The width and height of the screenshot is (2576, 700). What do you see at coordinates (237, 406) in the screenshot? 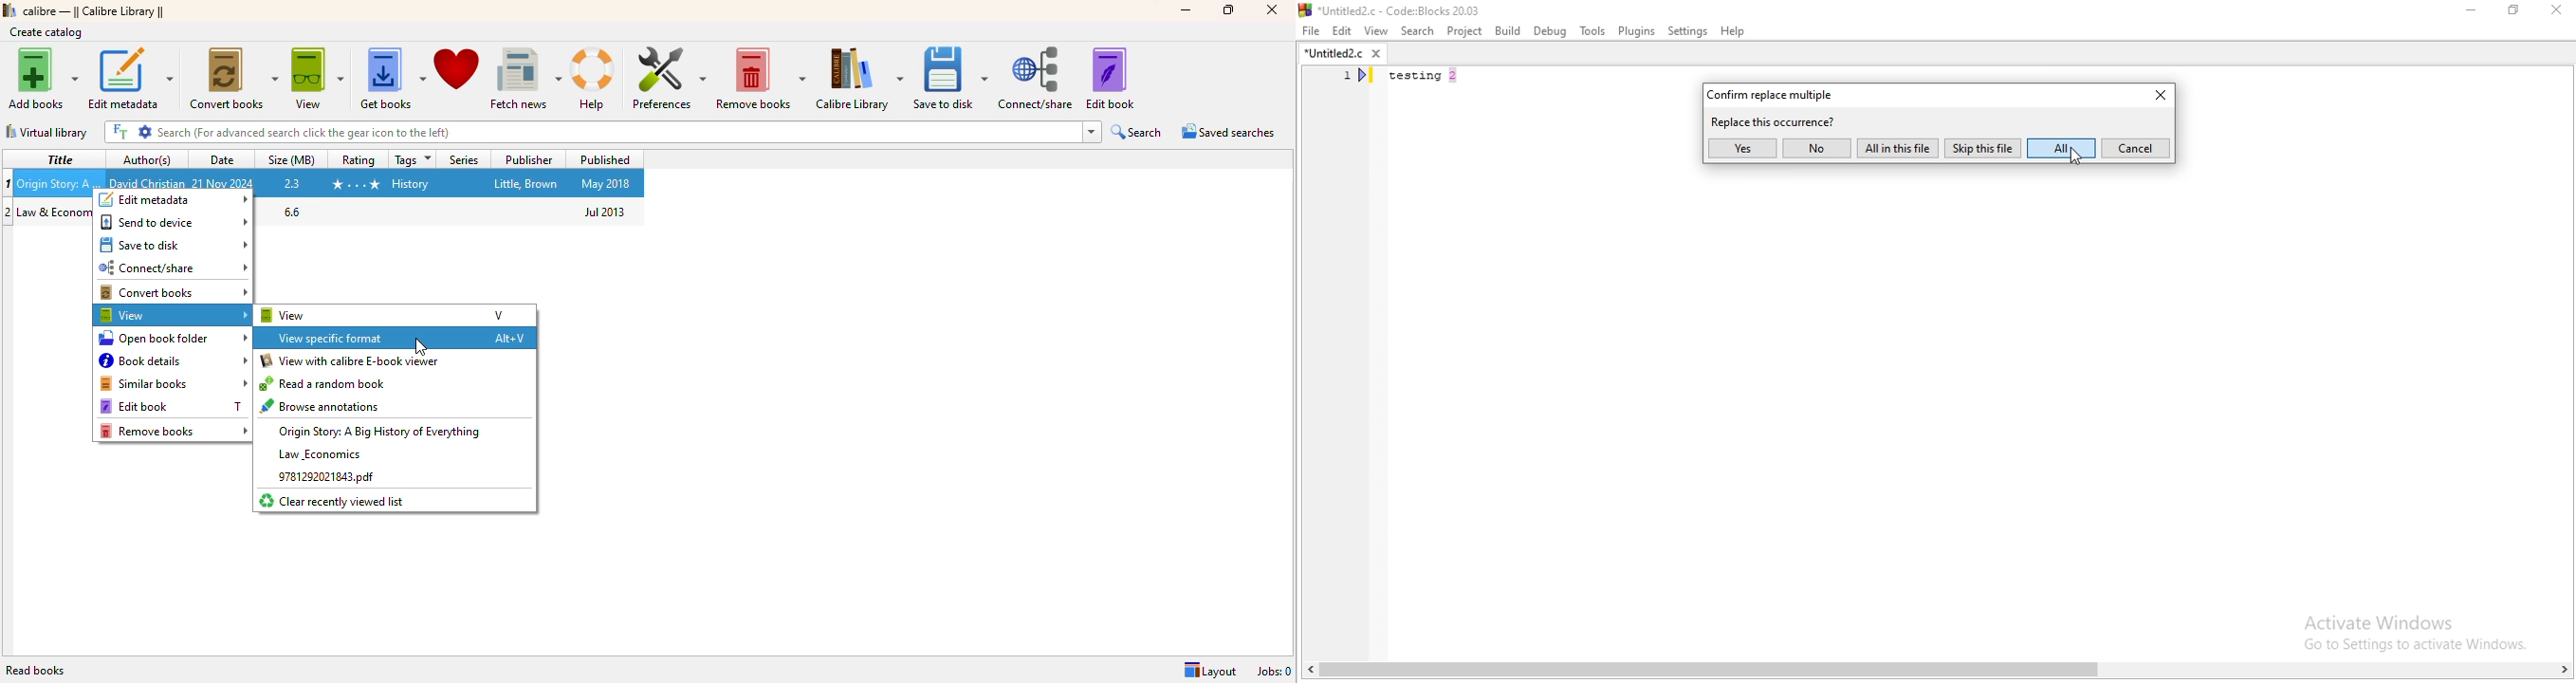
I see `shortcut for edit book` at bounding box center [237, 406].